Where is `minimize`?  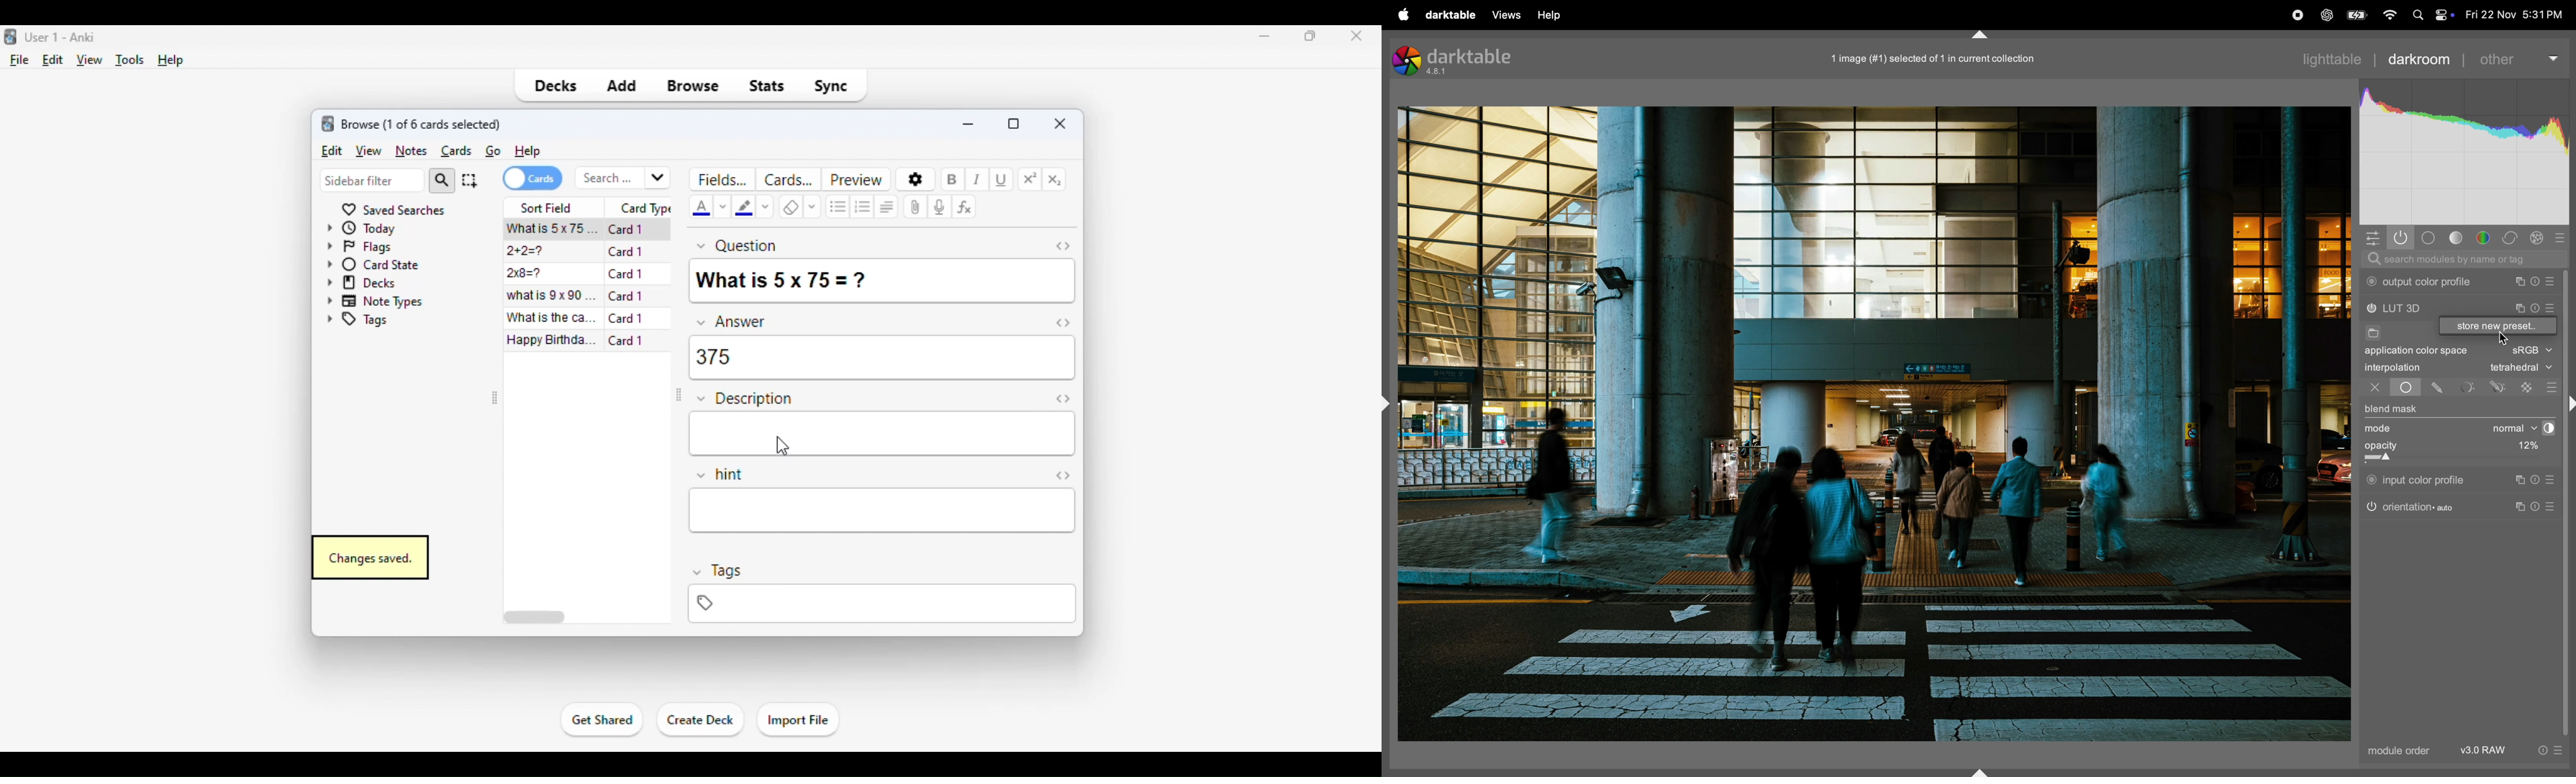
minimize is located at coordinates (1265, 35).